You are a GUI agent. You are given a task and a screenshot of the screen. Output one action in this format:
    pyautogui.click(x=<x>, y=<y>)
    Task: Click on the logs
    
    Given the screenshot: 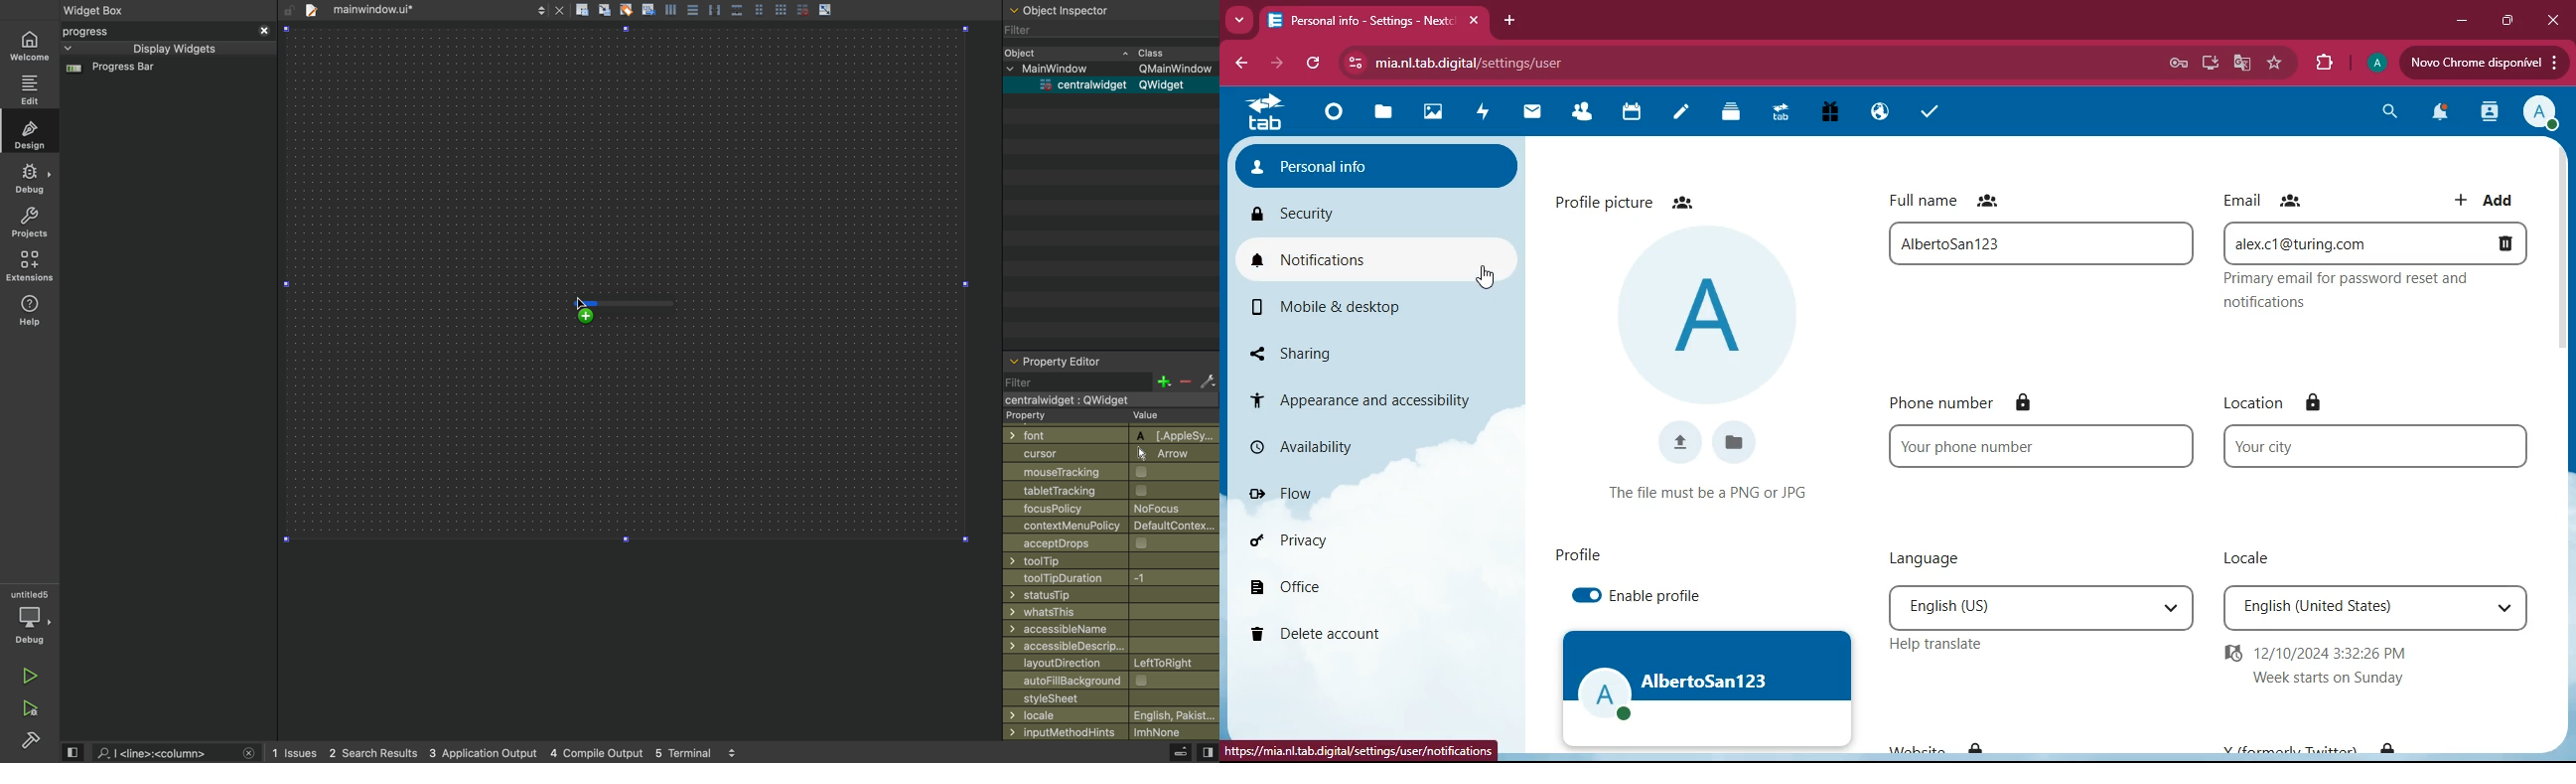 What is the action you would take?
    pyautogui.click(x=511, y=753)
    